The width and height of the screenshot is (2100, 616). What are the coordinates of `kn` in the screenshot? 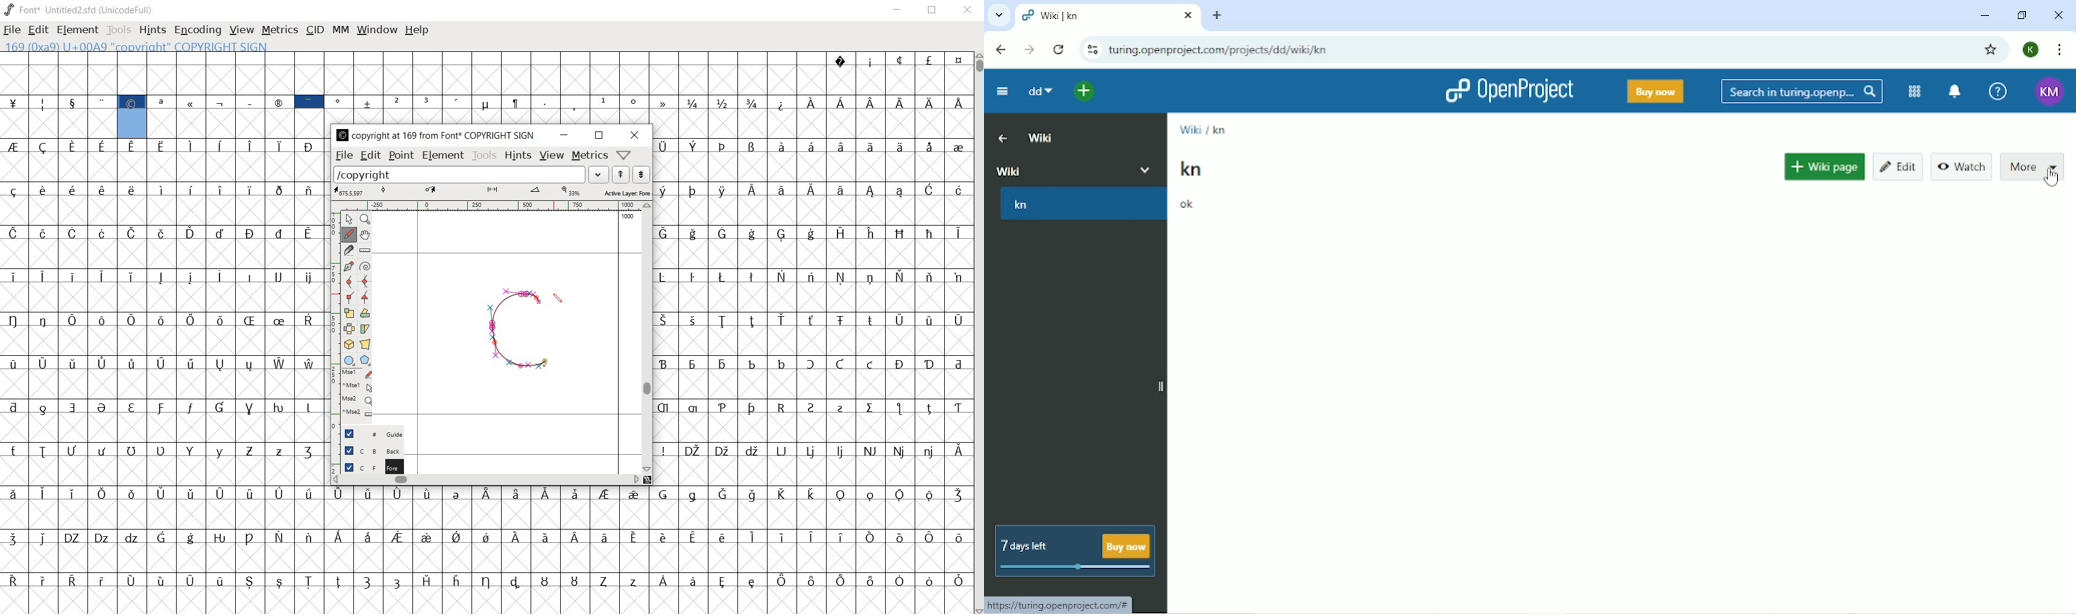 It's located at (1037, 207).